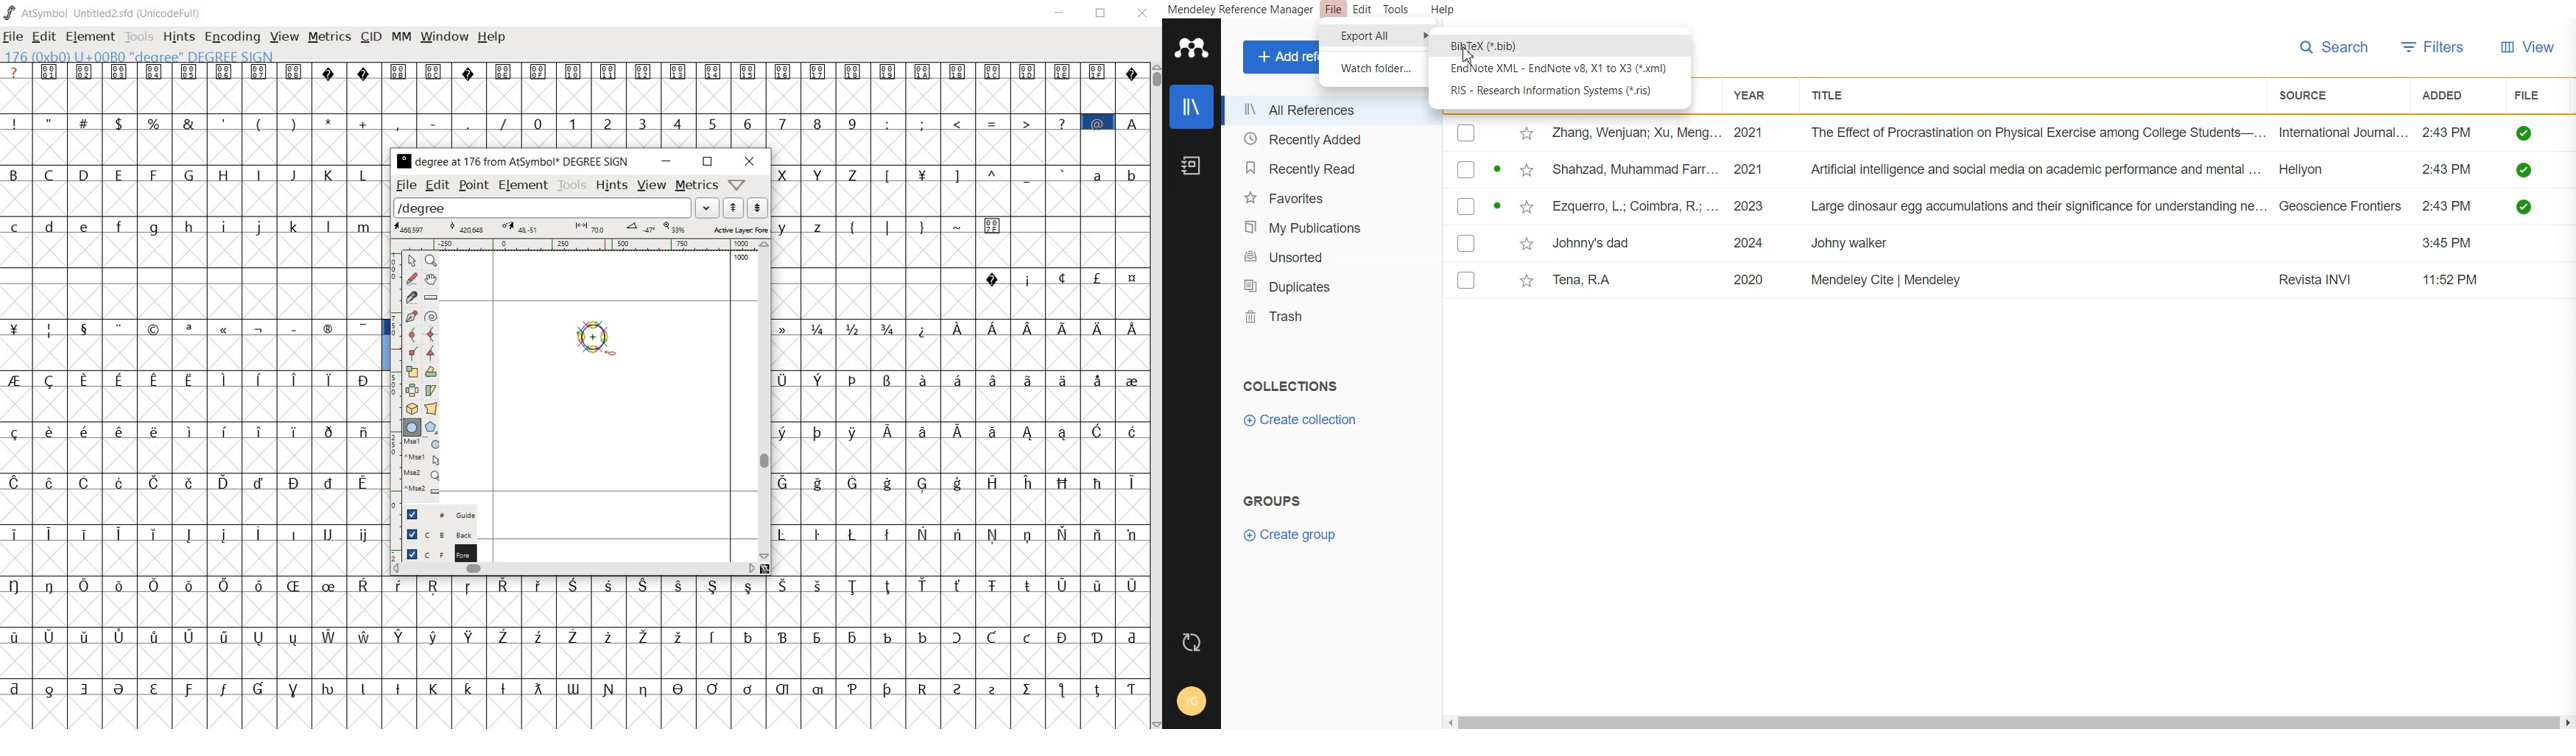  I want to click on BibTeX (*.bib), so click(1487, 45).